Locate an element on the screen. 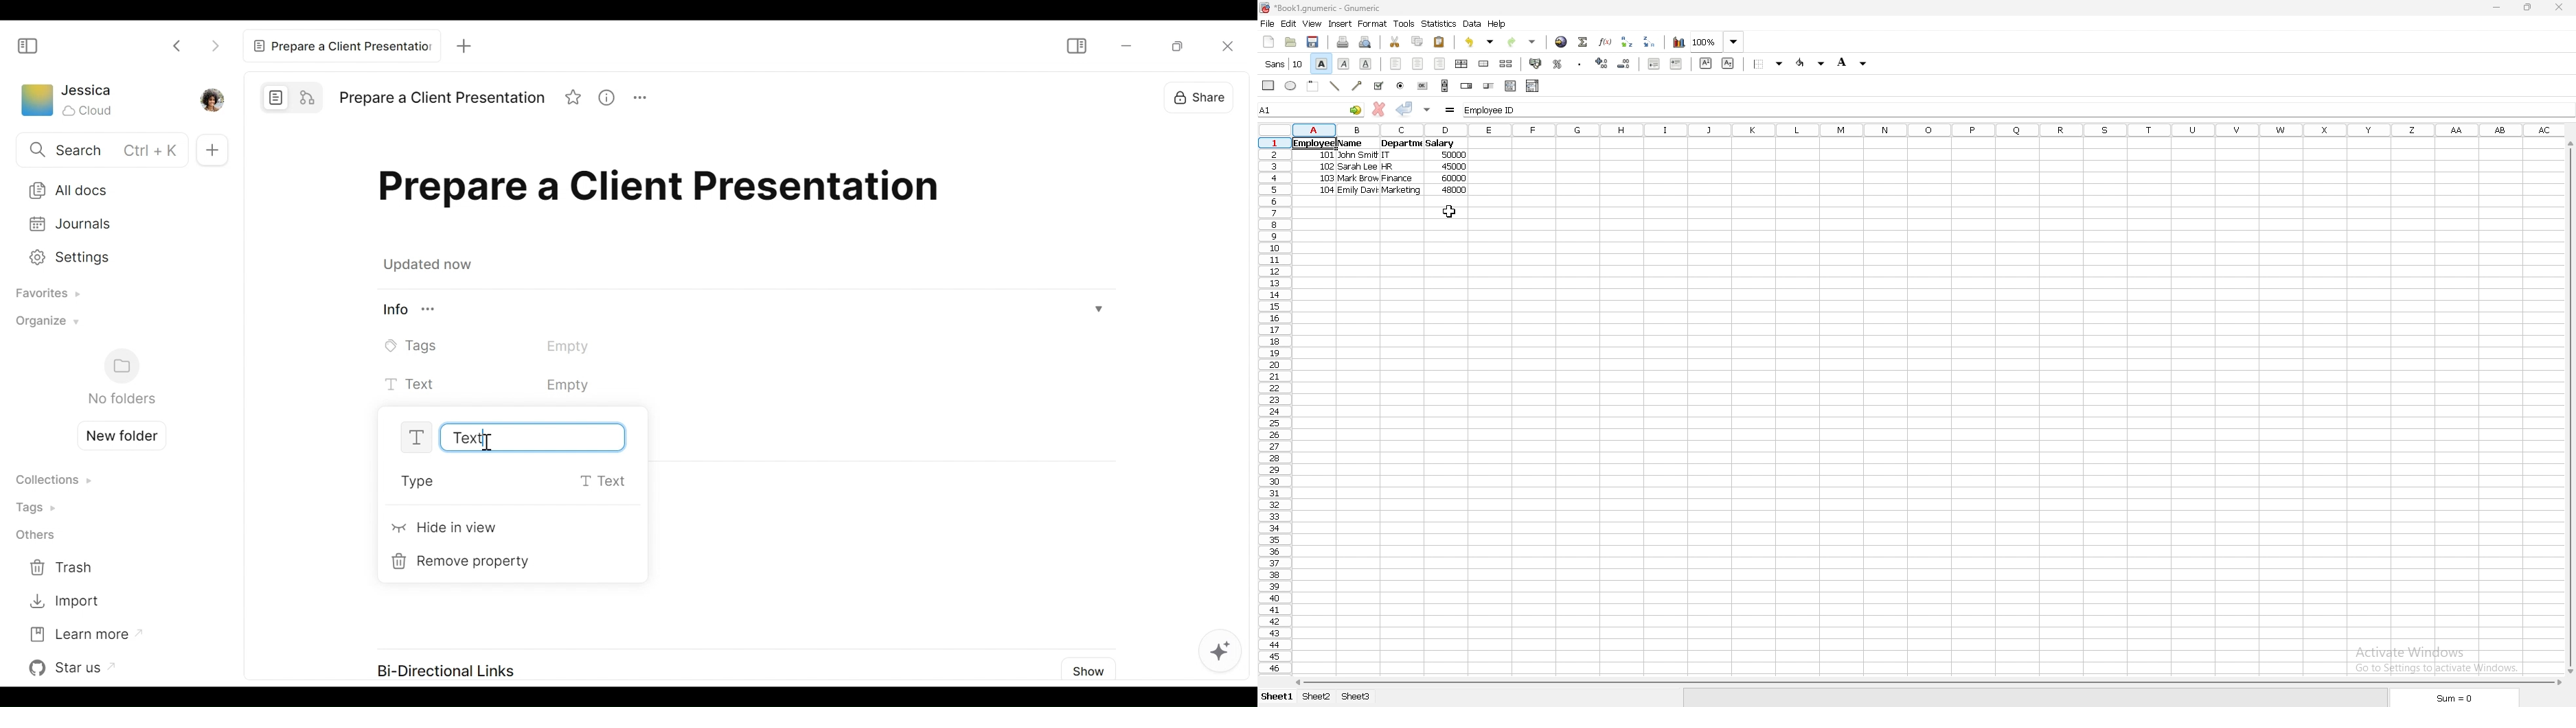 The width and height of the screenshot is (2576, 728). Text is located at coordinates (523, 386).